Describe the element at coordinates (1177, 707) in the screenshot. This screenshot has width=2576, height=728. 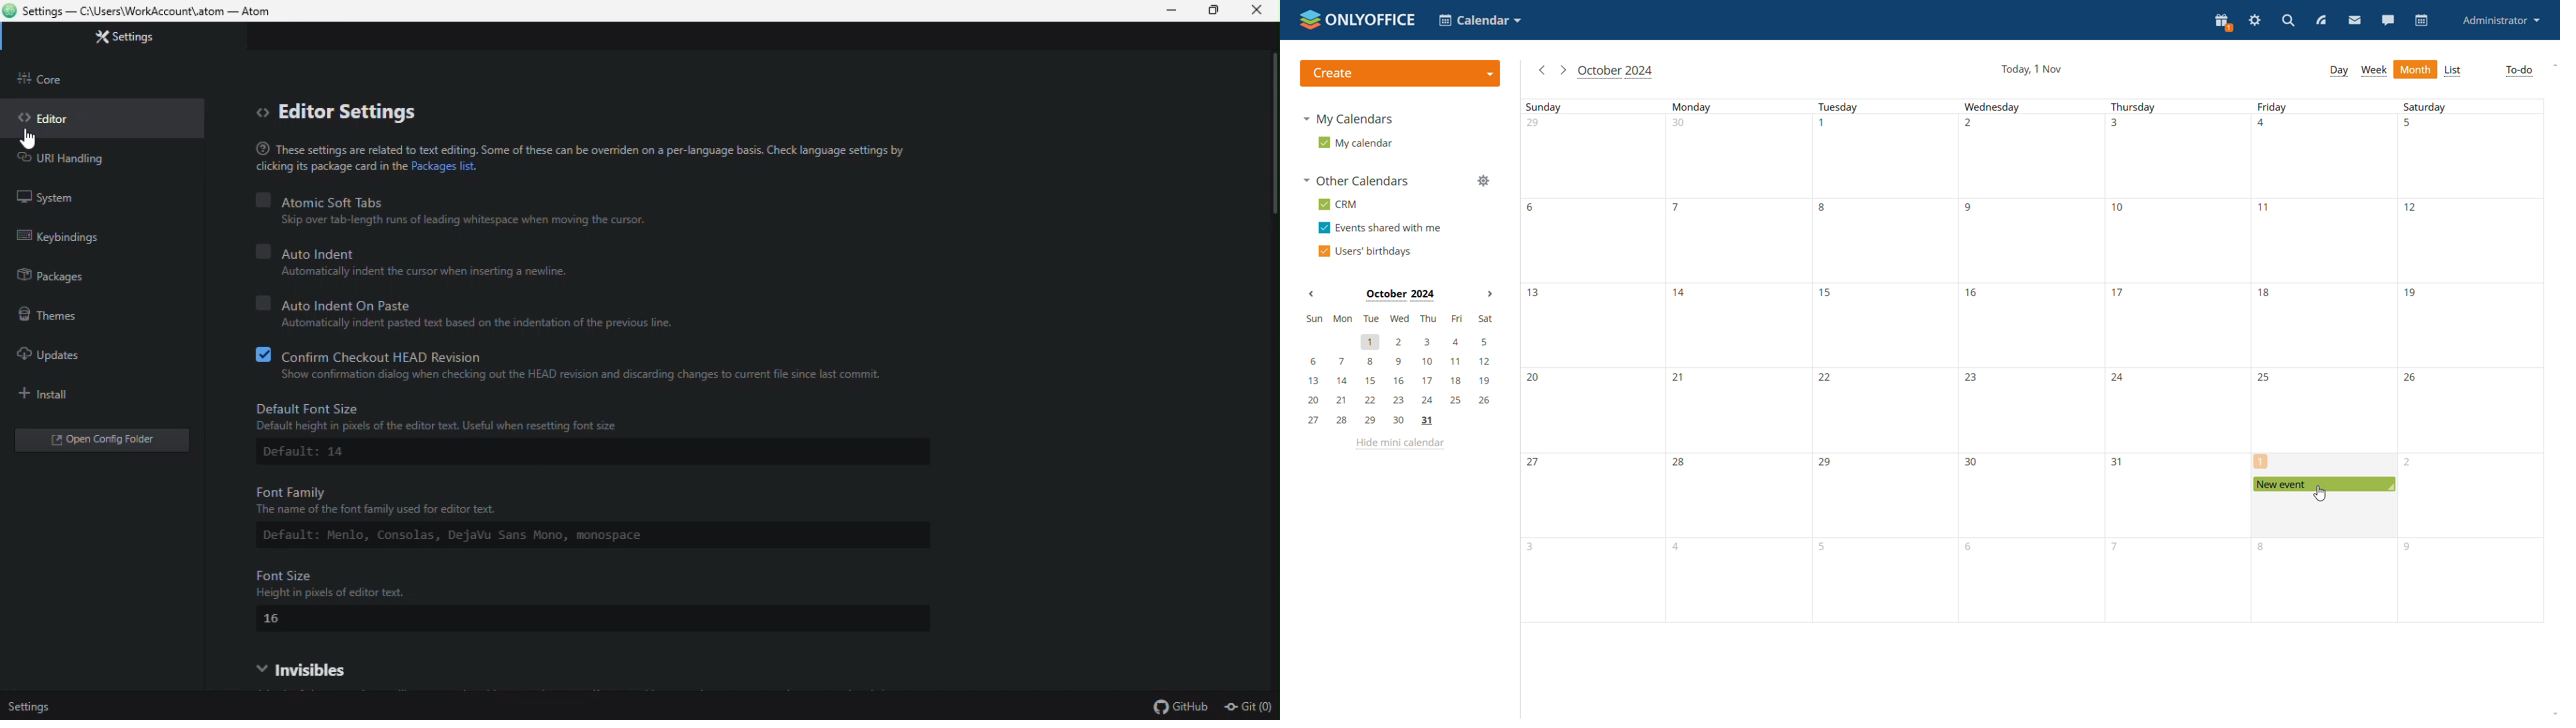
I see `github` at that location.